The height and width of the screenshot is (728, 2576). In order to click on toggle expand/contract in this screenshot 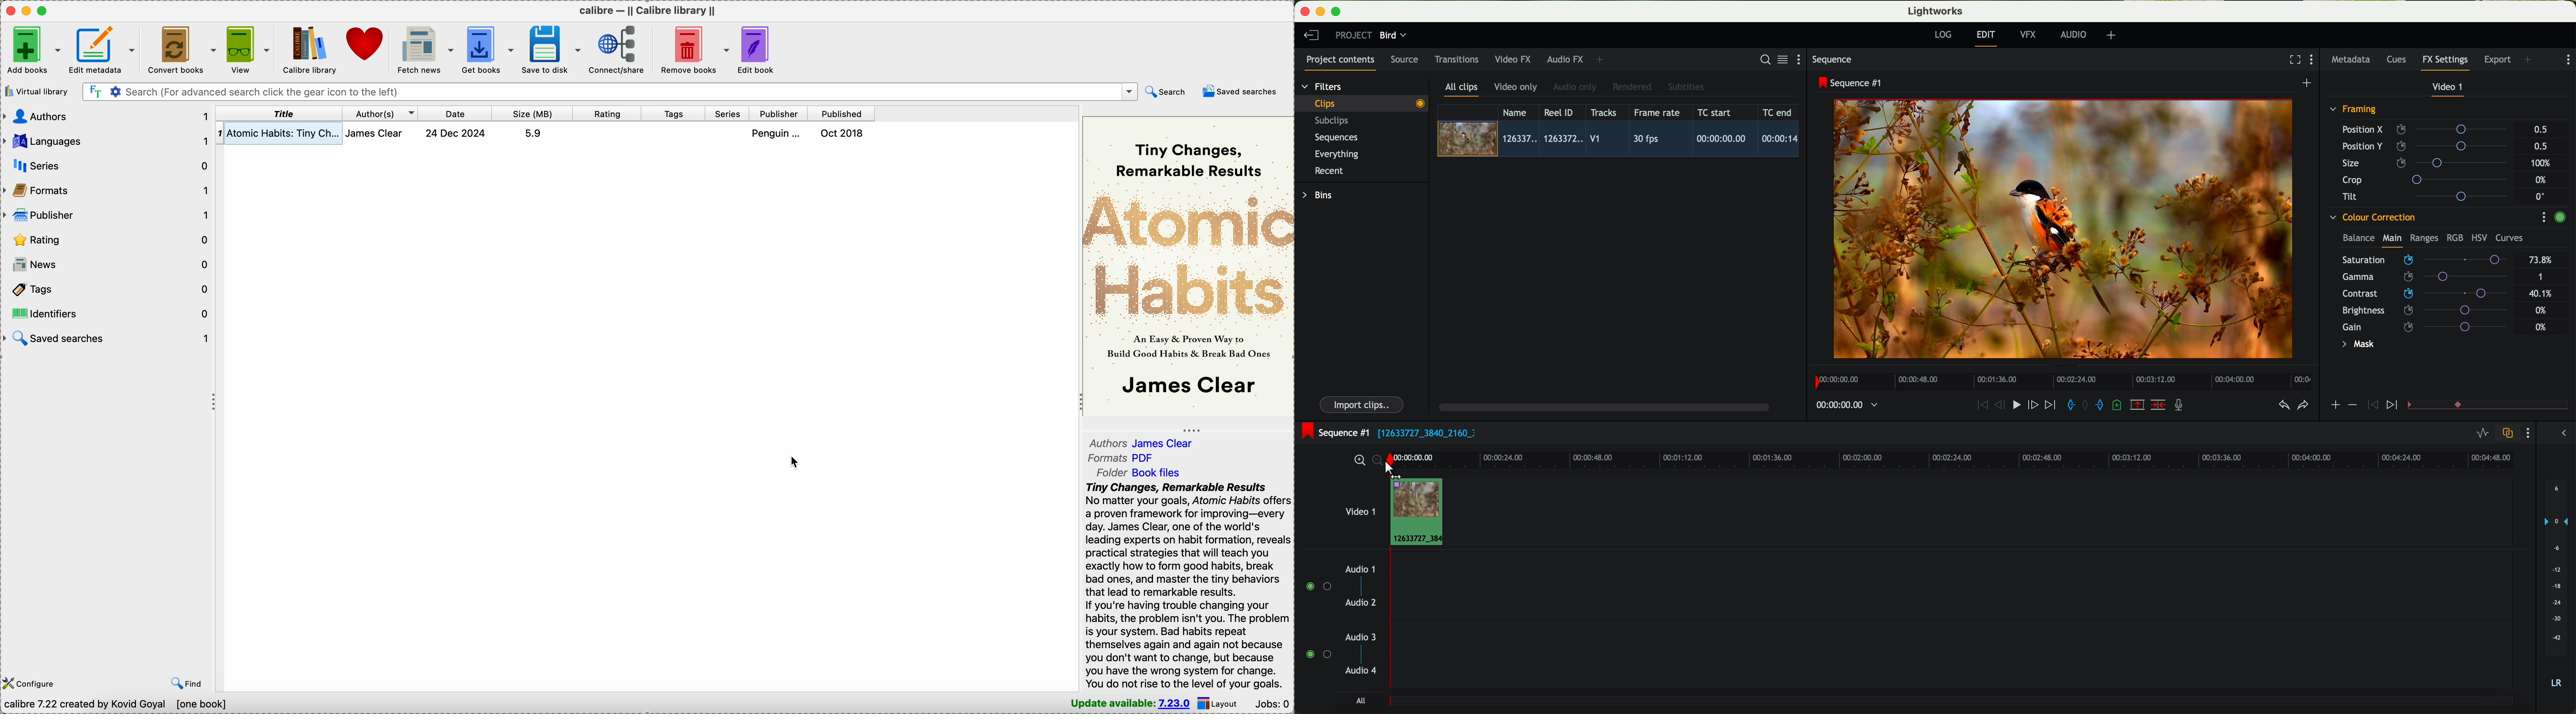, I will do `click(215, 402)`.